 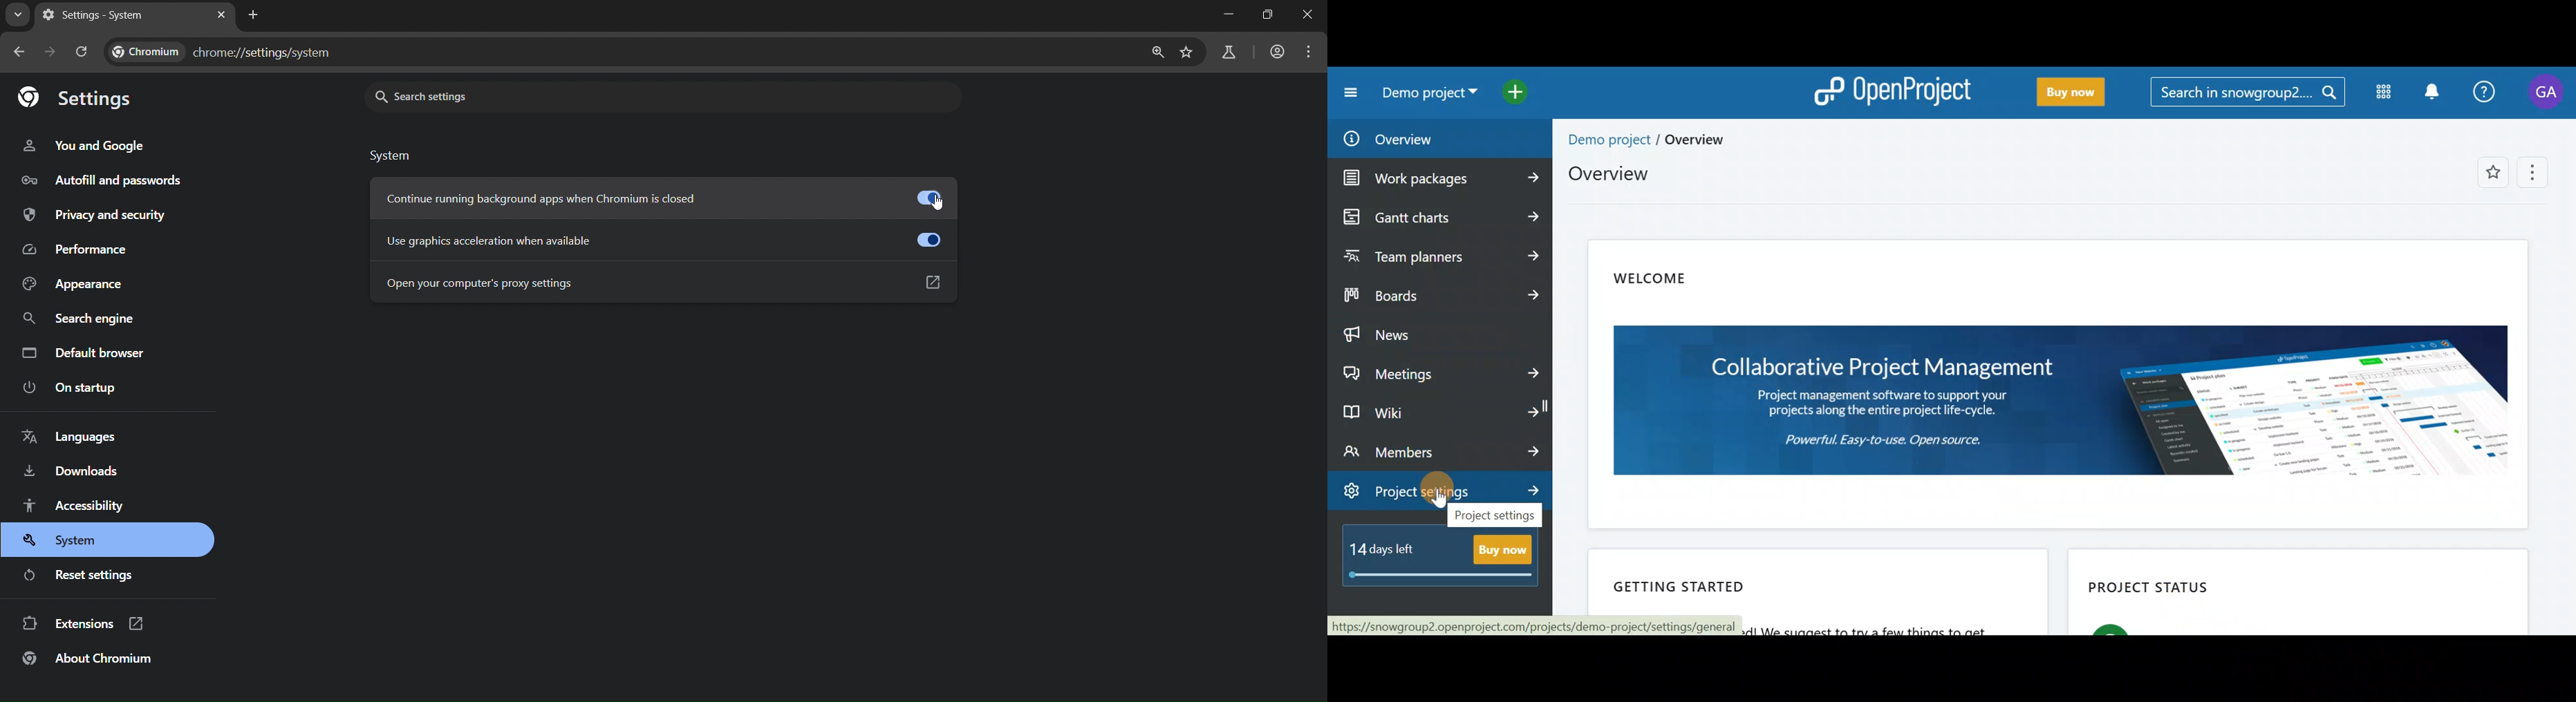 What do you see at coordinates (75, 390) in the screenshot?
I see `on startup` at bounding box center [75, 390].